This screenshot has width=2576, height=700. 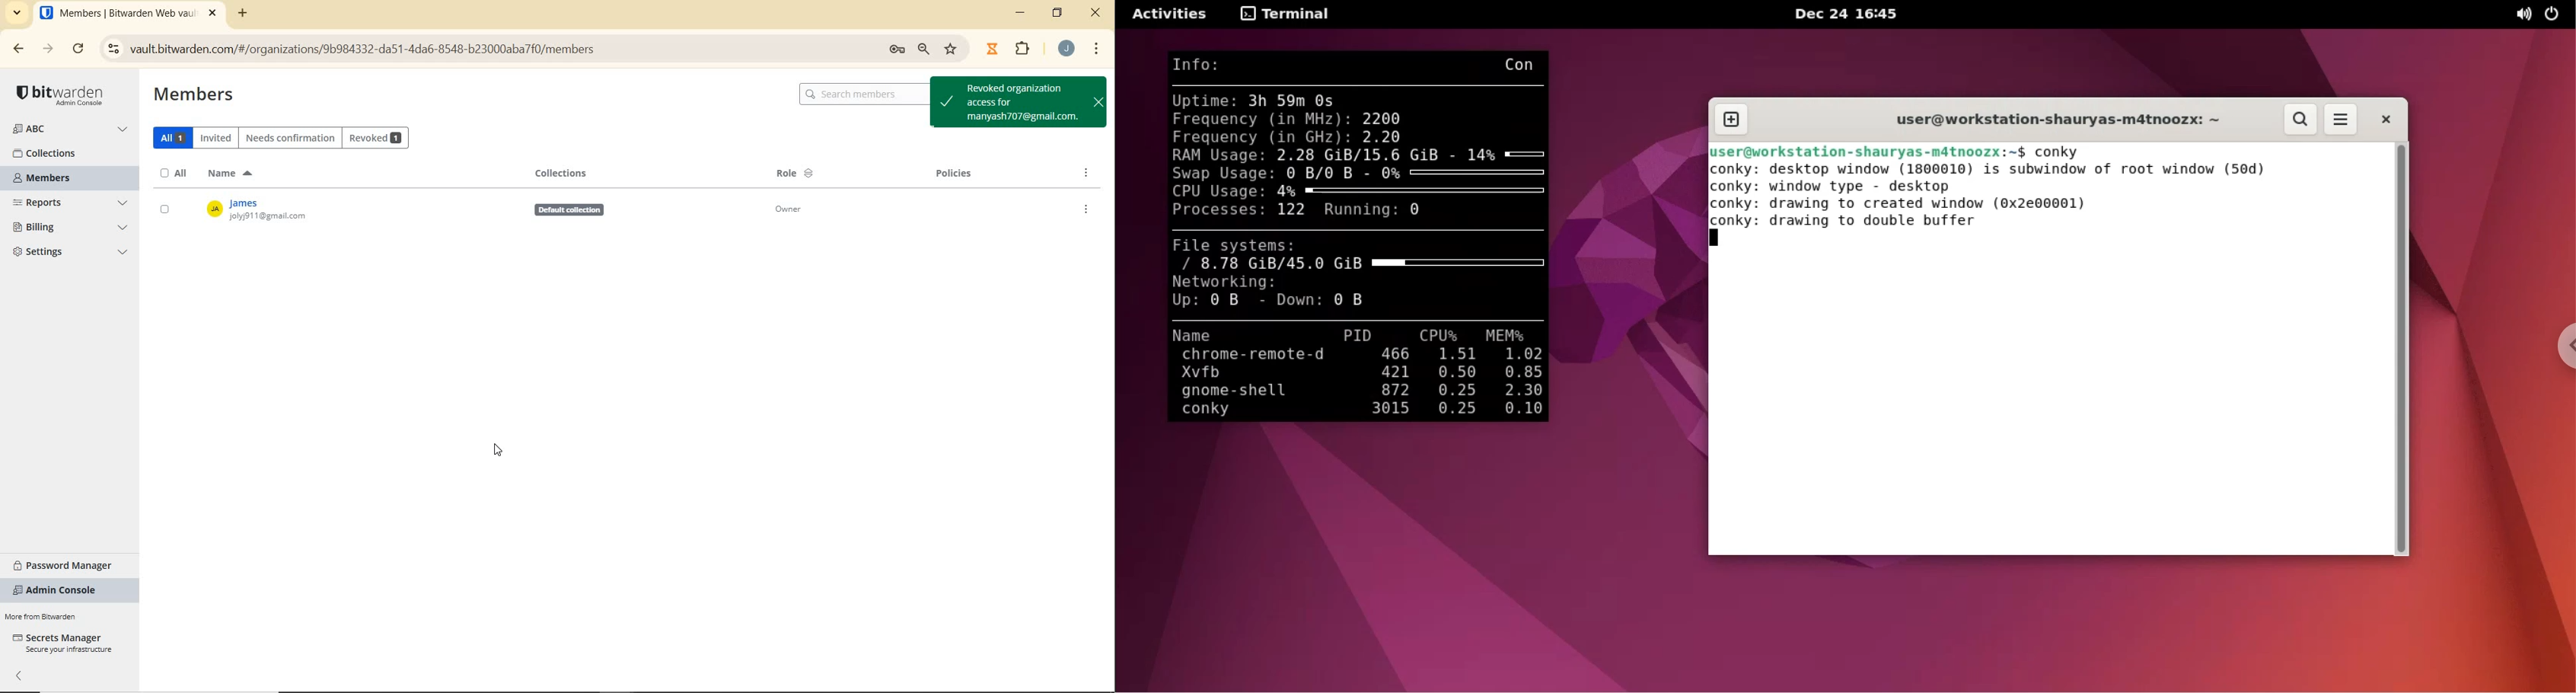 I want to click on ADDRESS BAR, so click(x=533, y=48).